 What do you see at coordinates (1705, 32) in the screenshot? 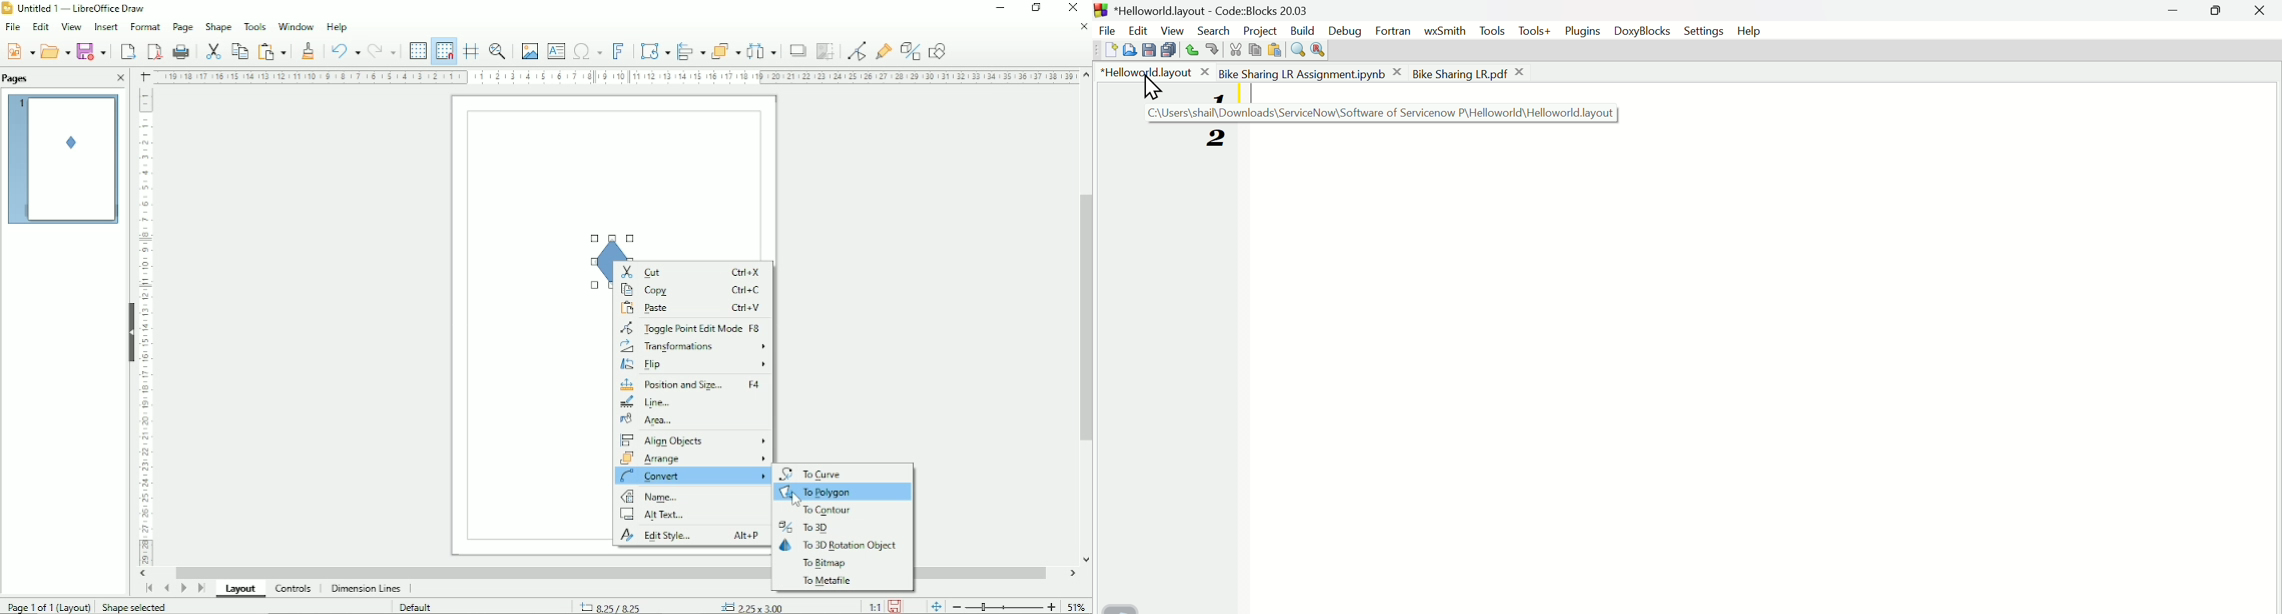
I see `Settings` at bounding box center [1705, 32].